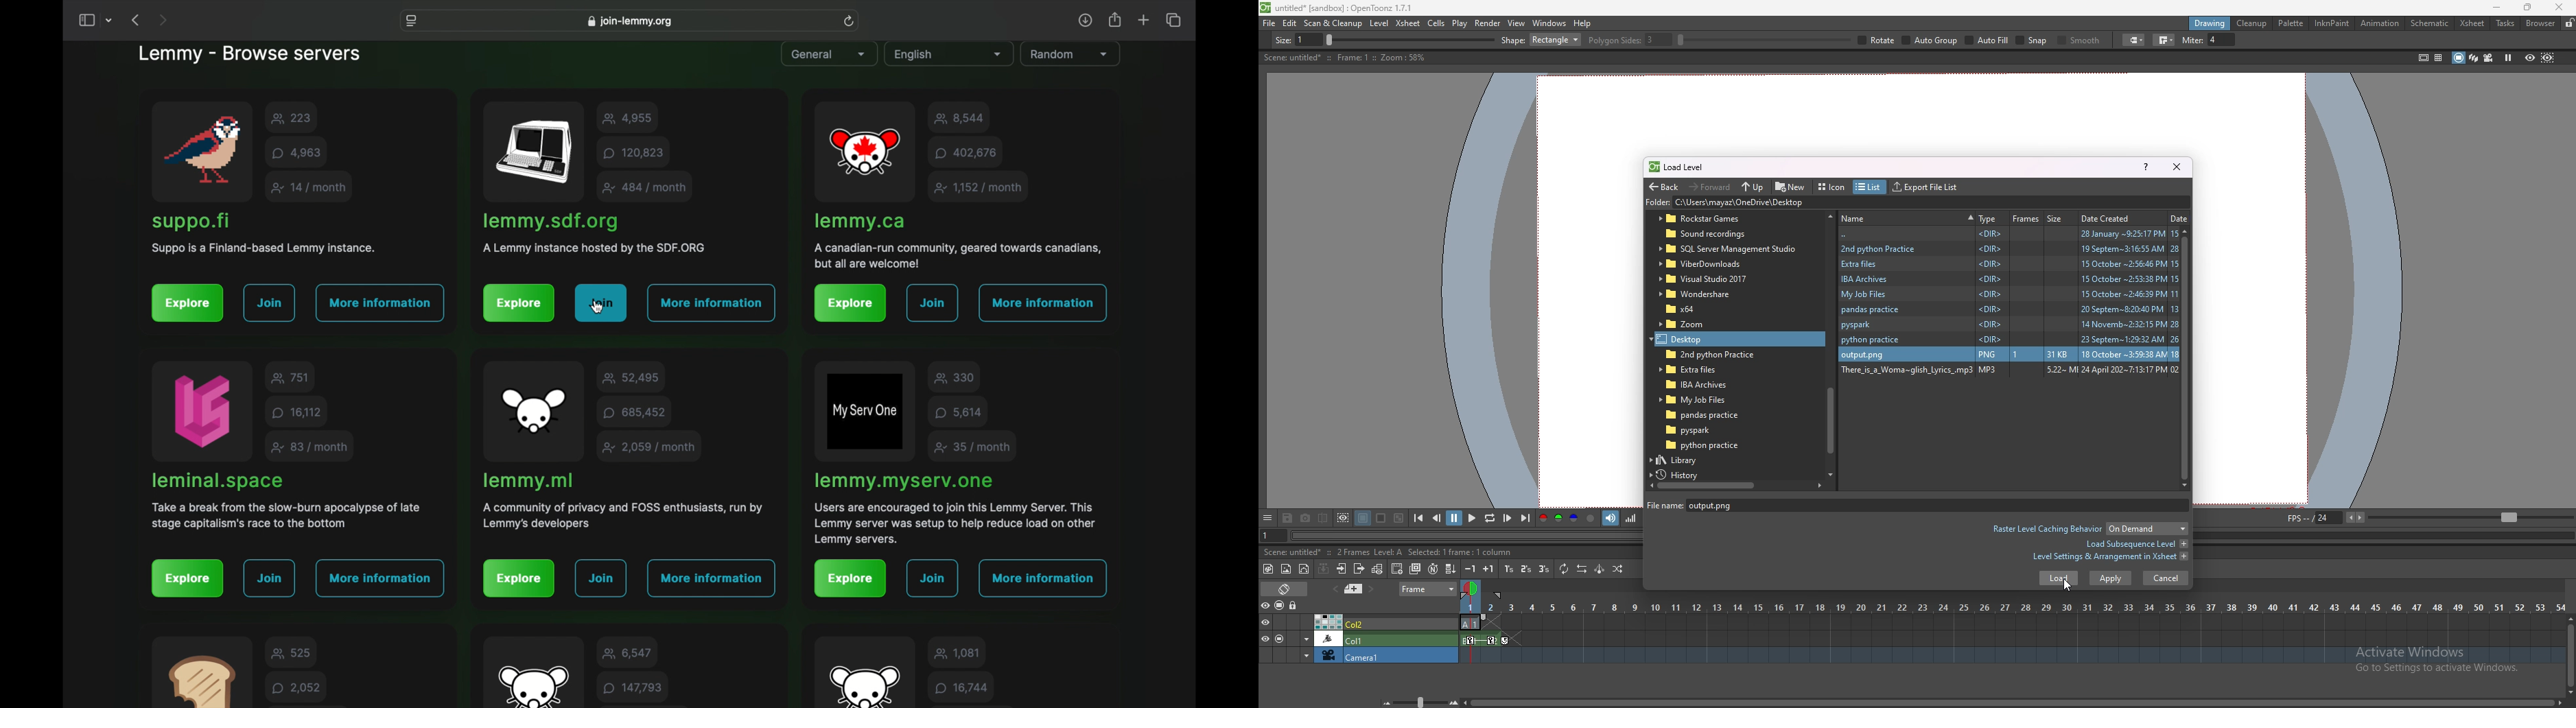 The width and height of the screenshot is (2576, 728). Describe the element at coordinates (865, 684) in the screenshot. I see `lemmy` at that location.